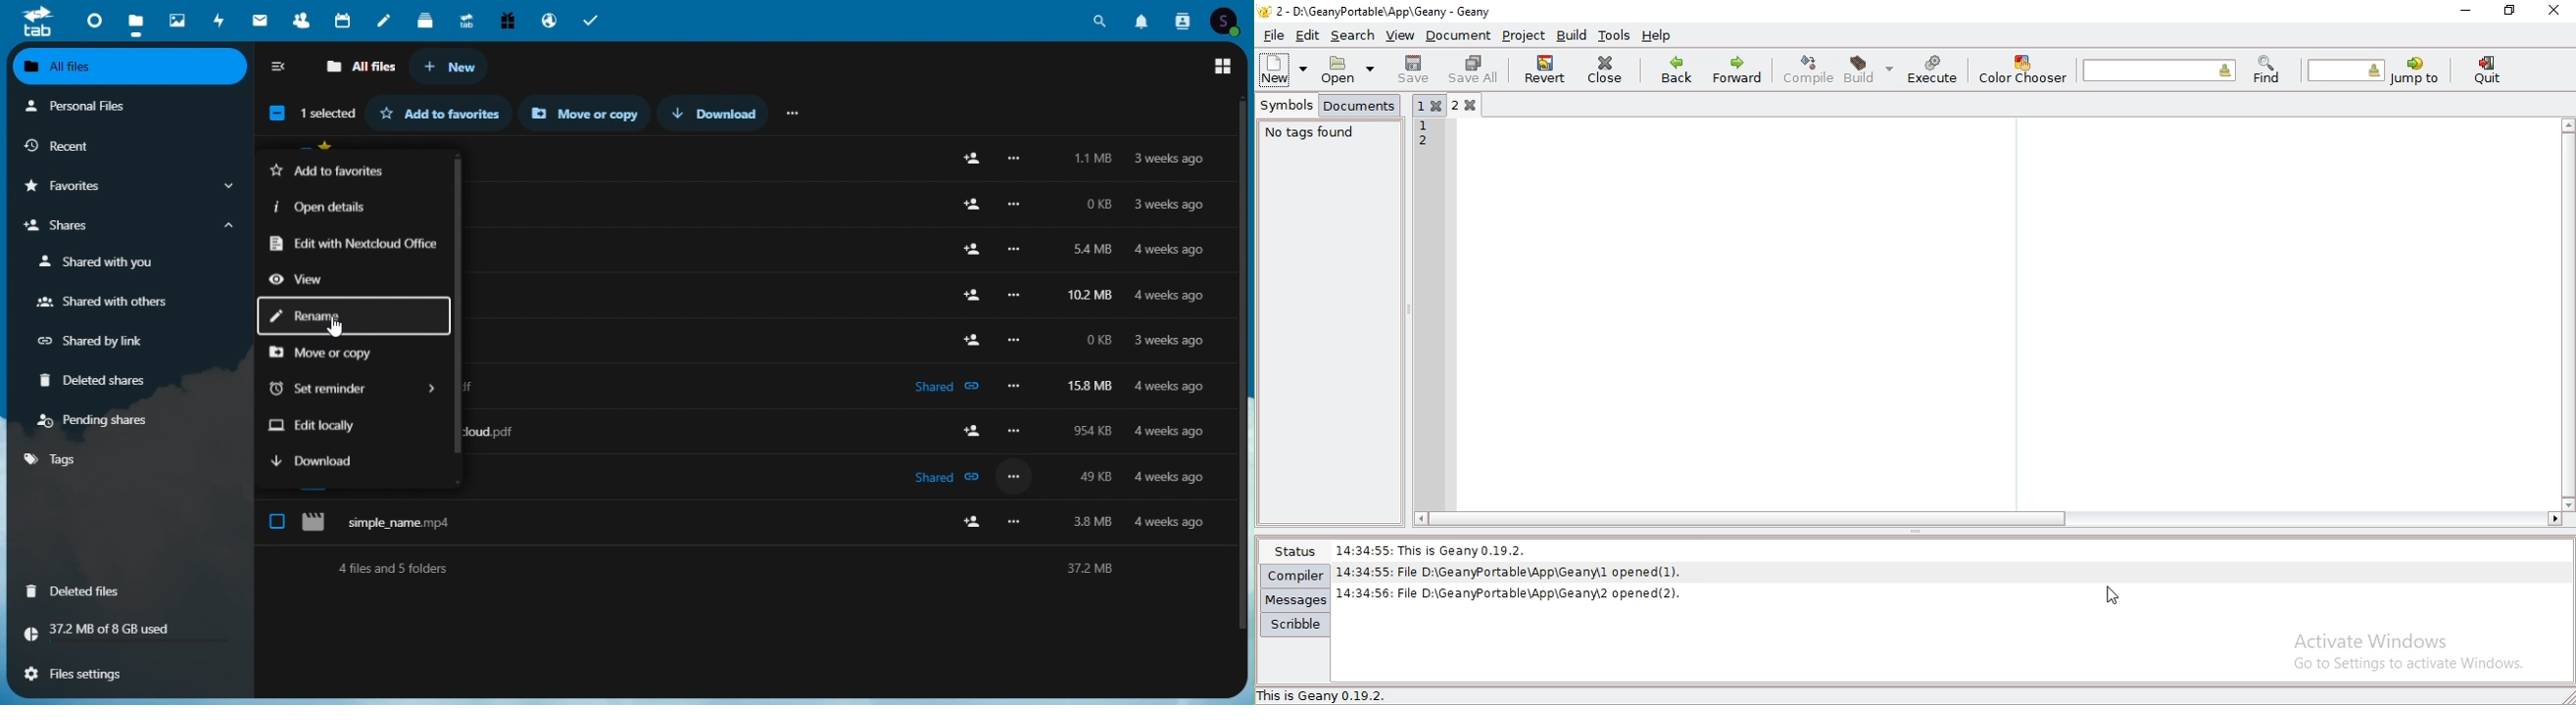 The image size is (2576, 728). I want to click on tasks, so click(594, 19).